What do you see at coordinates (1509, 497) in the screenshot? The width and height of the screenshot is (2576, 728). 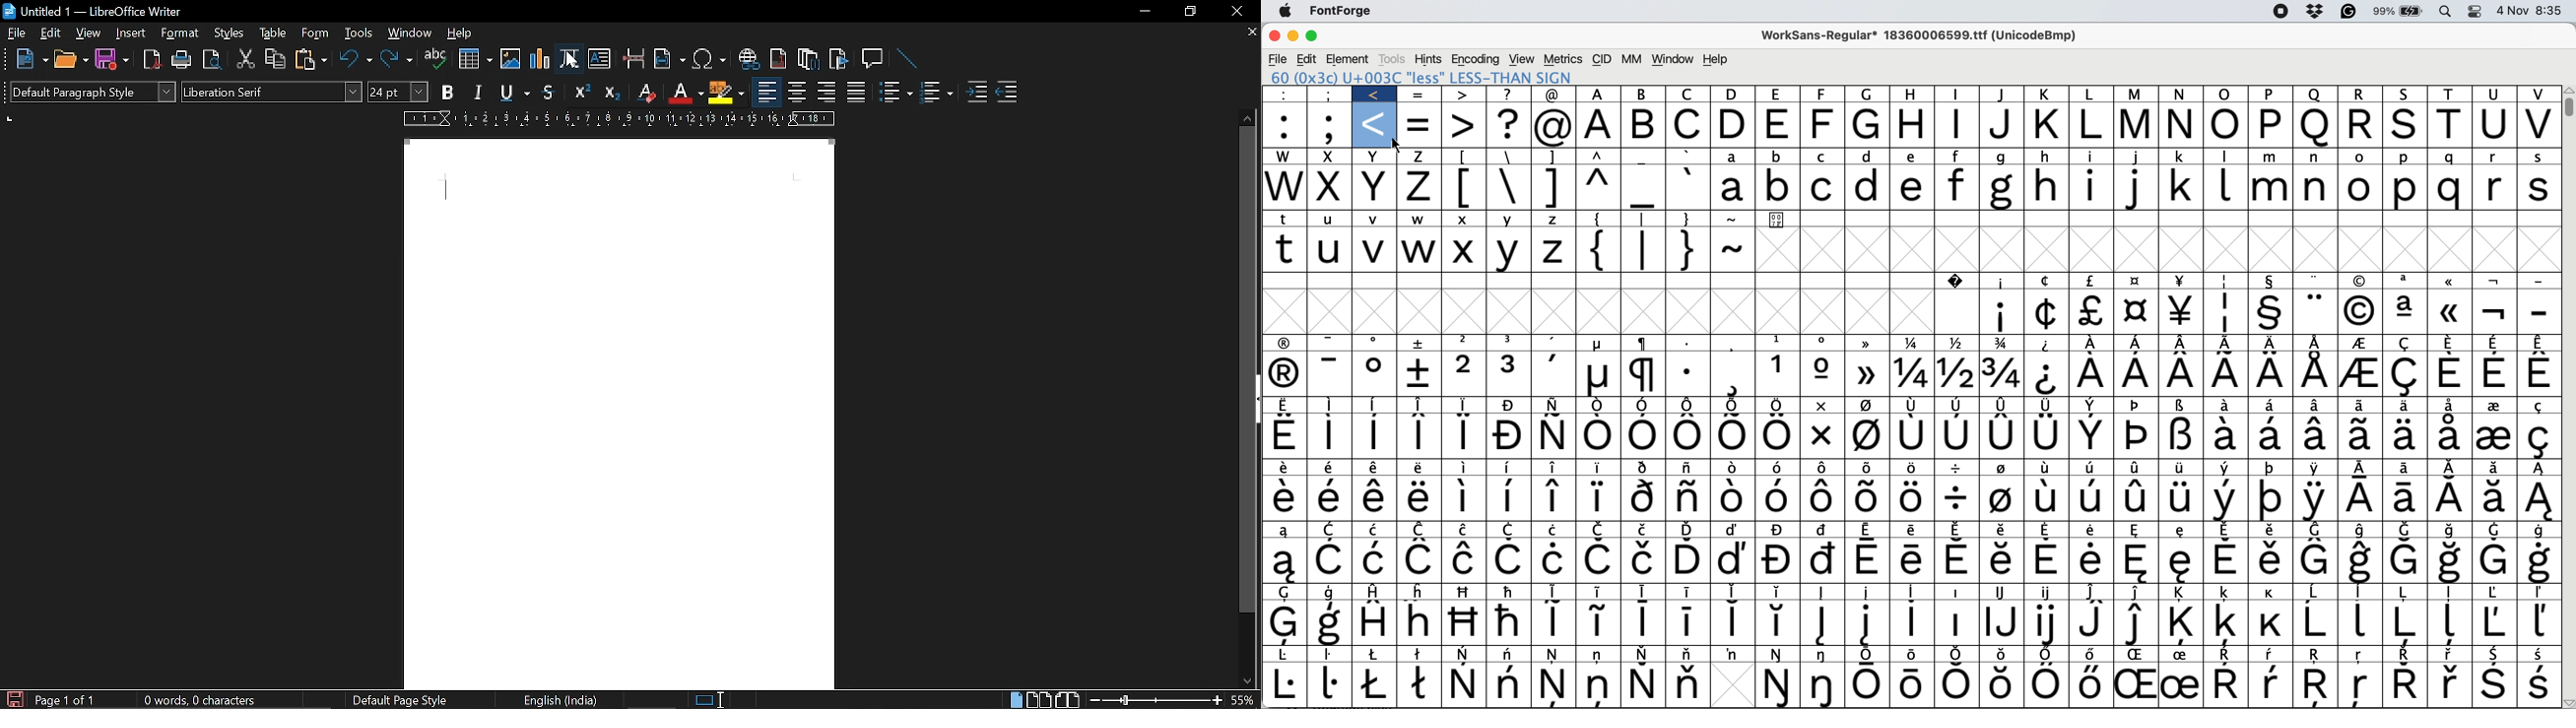 I see `Symbol` at bounding box center [1509, 497].